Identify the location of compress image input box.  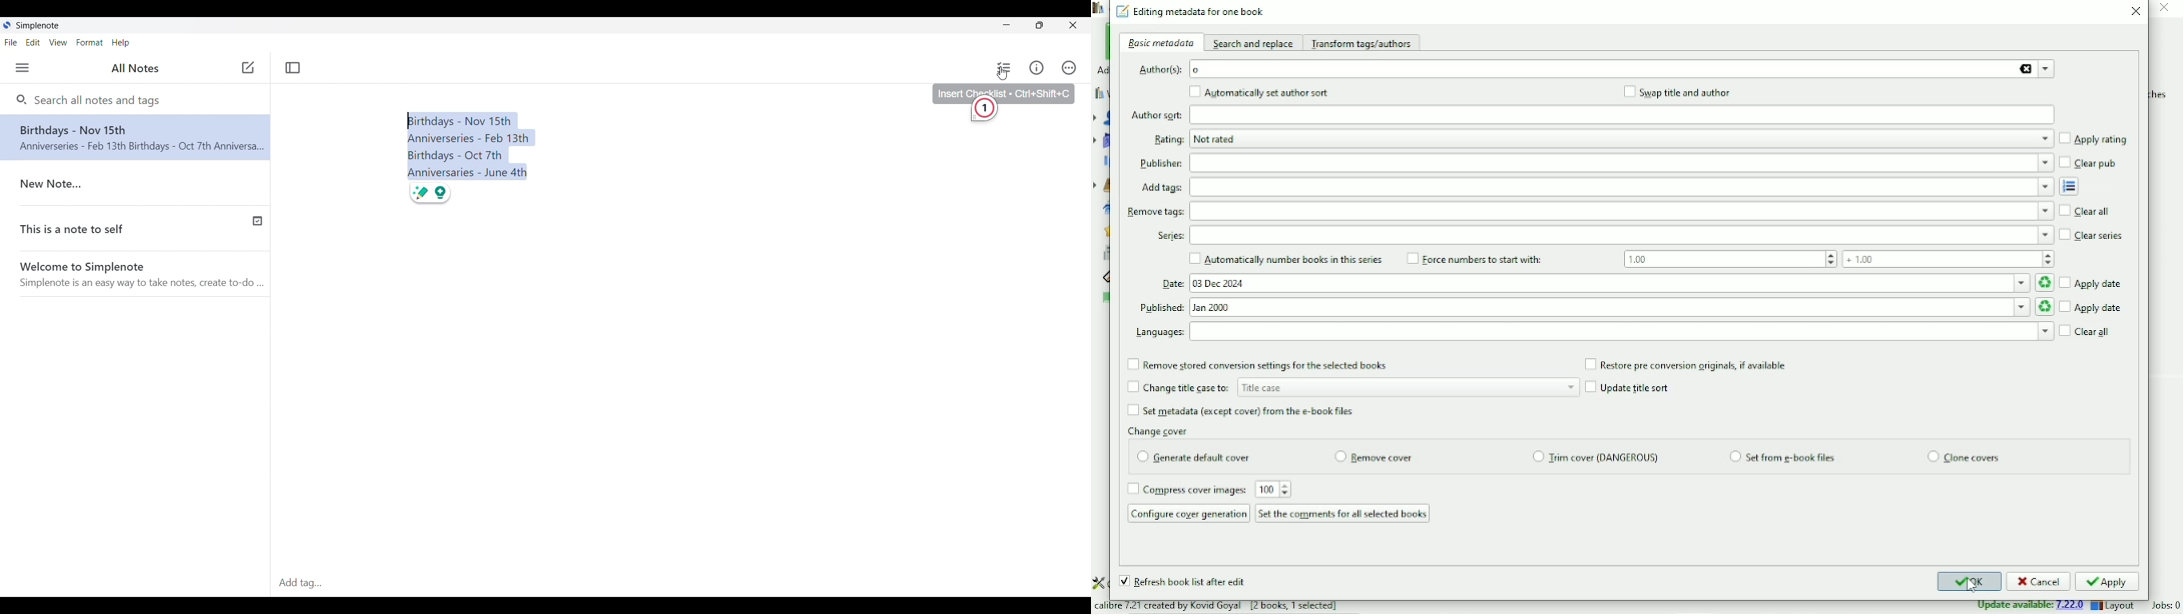
(1269, 490).